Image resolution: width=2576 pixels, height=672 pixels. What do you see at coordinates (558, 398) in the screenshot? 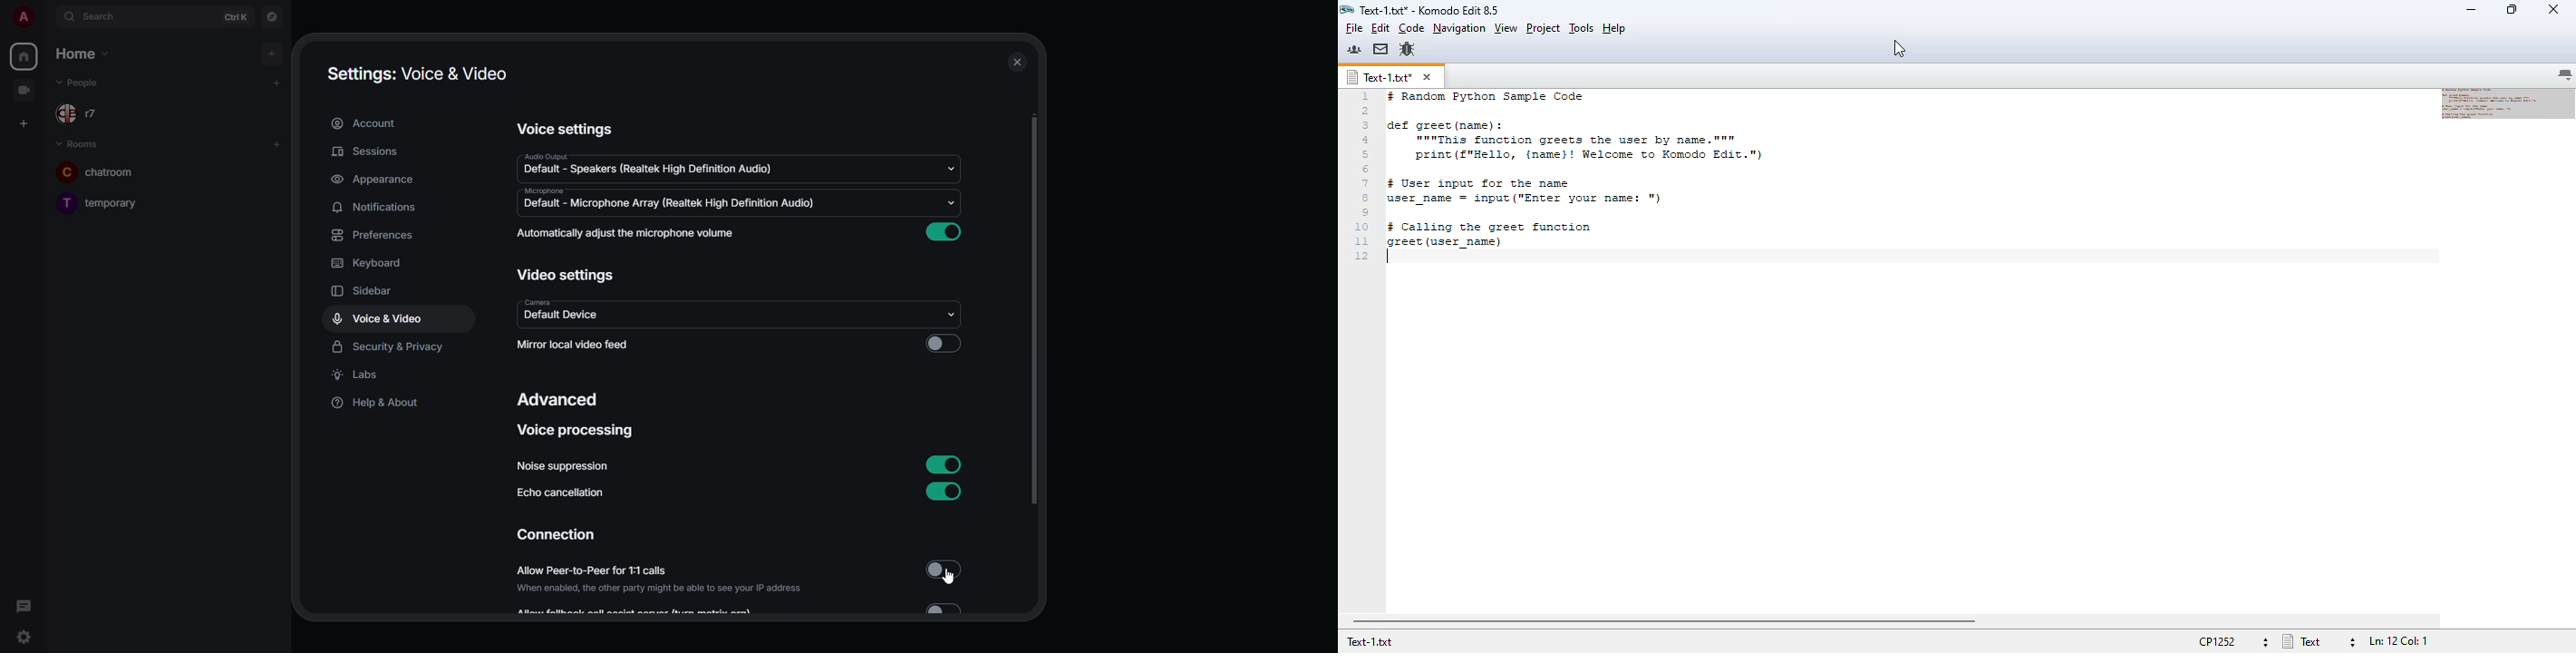
I see `advanced` at bounding box center [558, 398].